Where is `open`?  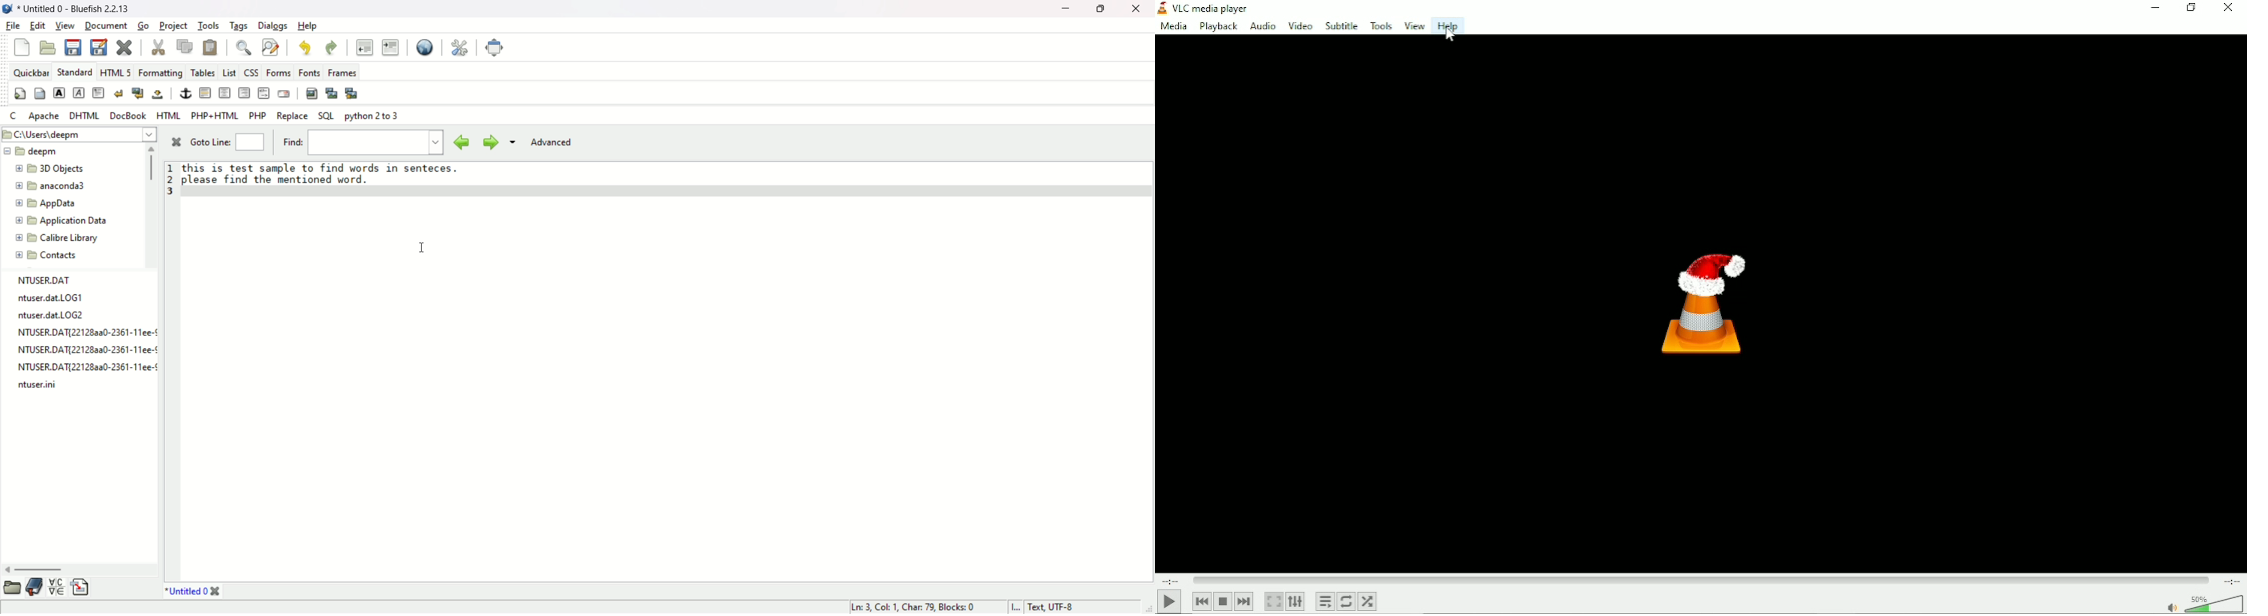
open is located at coordinates (11, 588).